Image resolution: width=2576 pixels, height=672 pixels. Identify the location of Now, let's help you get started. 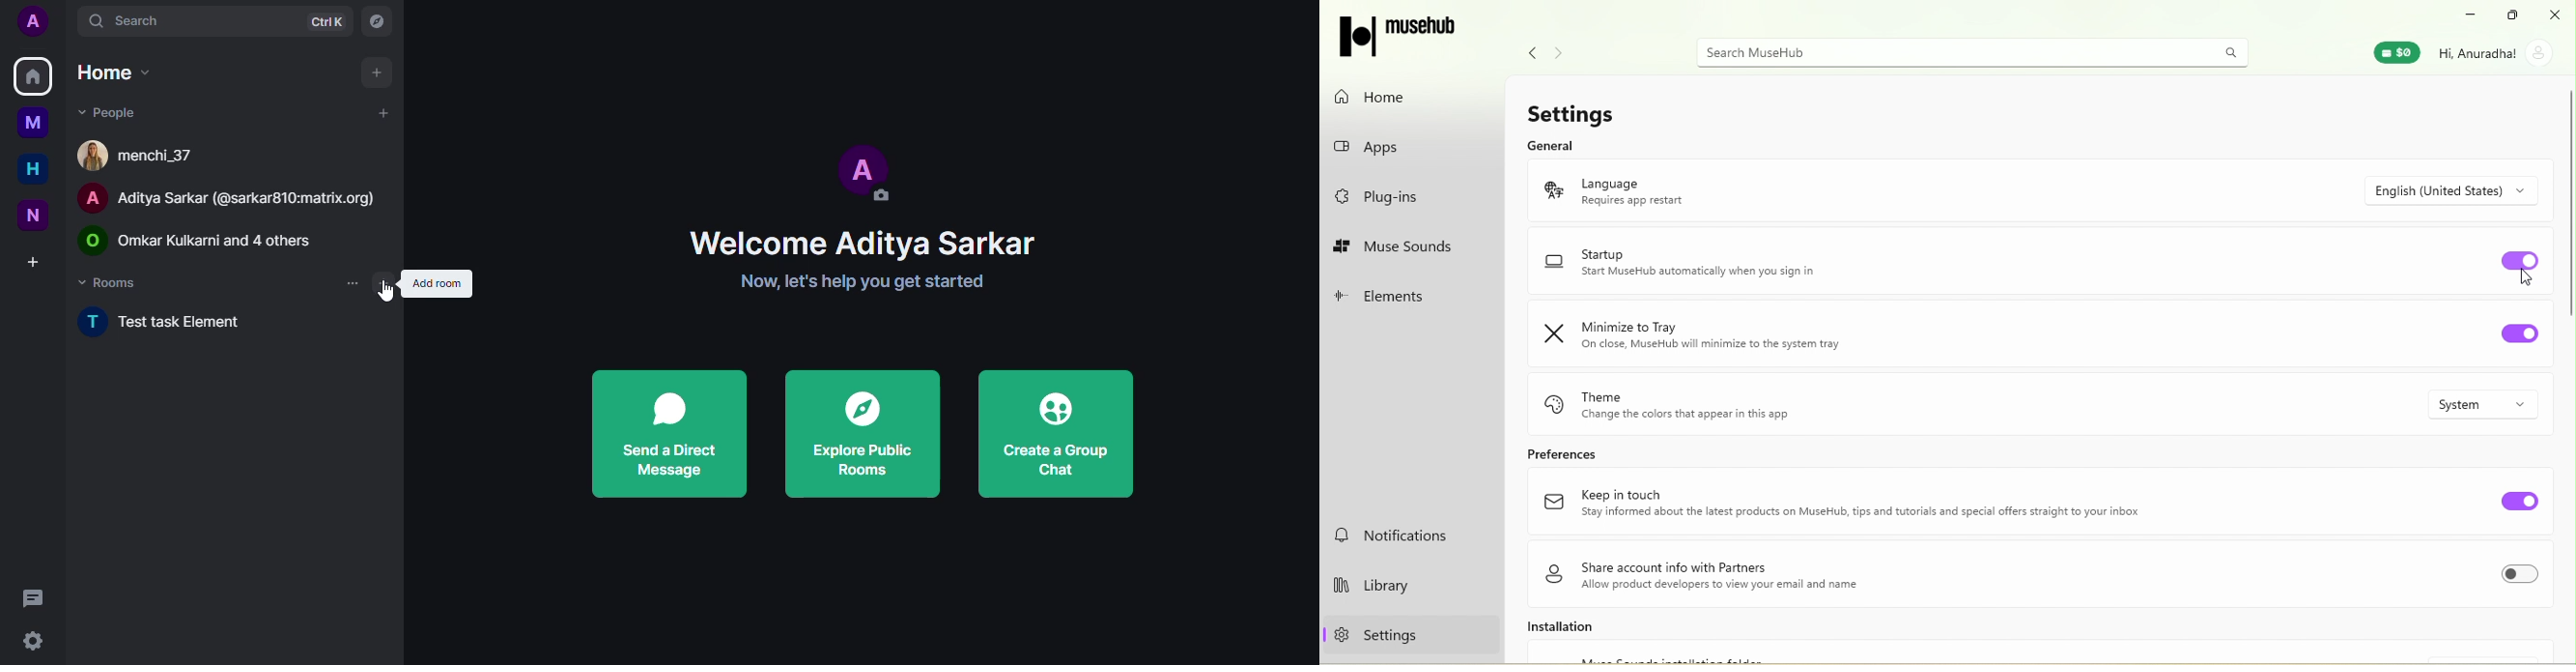
(820, 282).